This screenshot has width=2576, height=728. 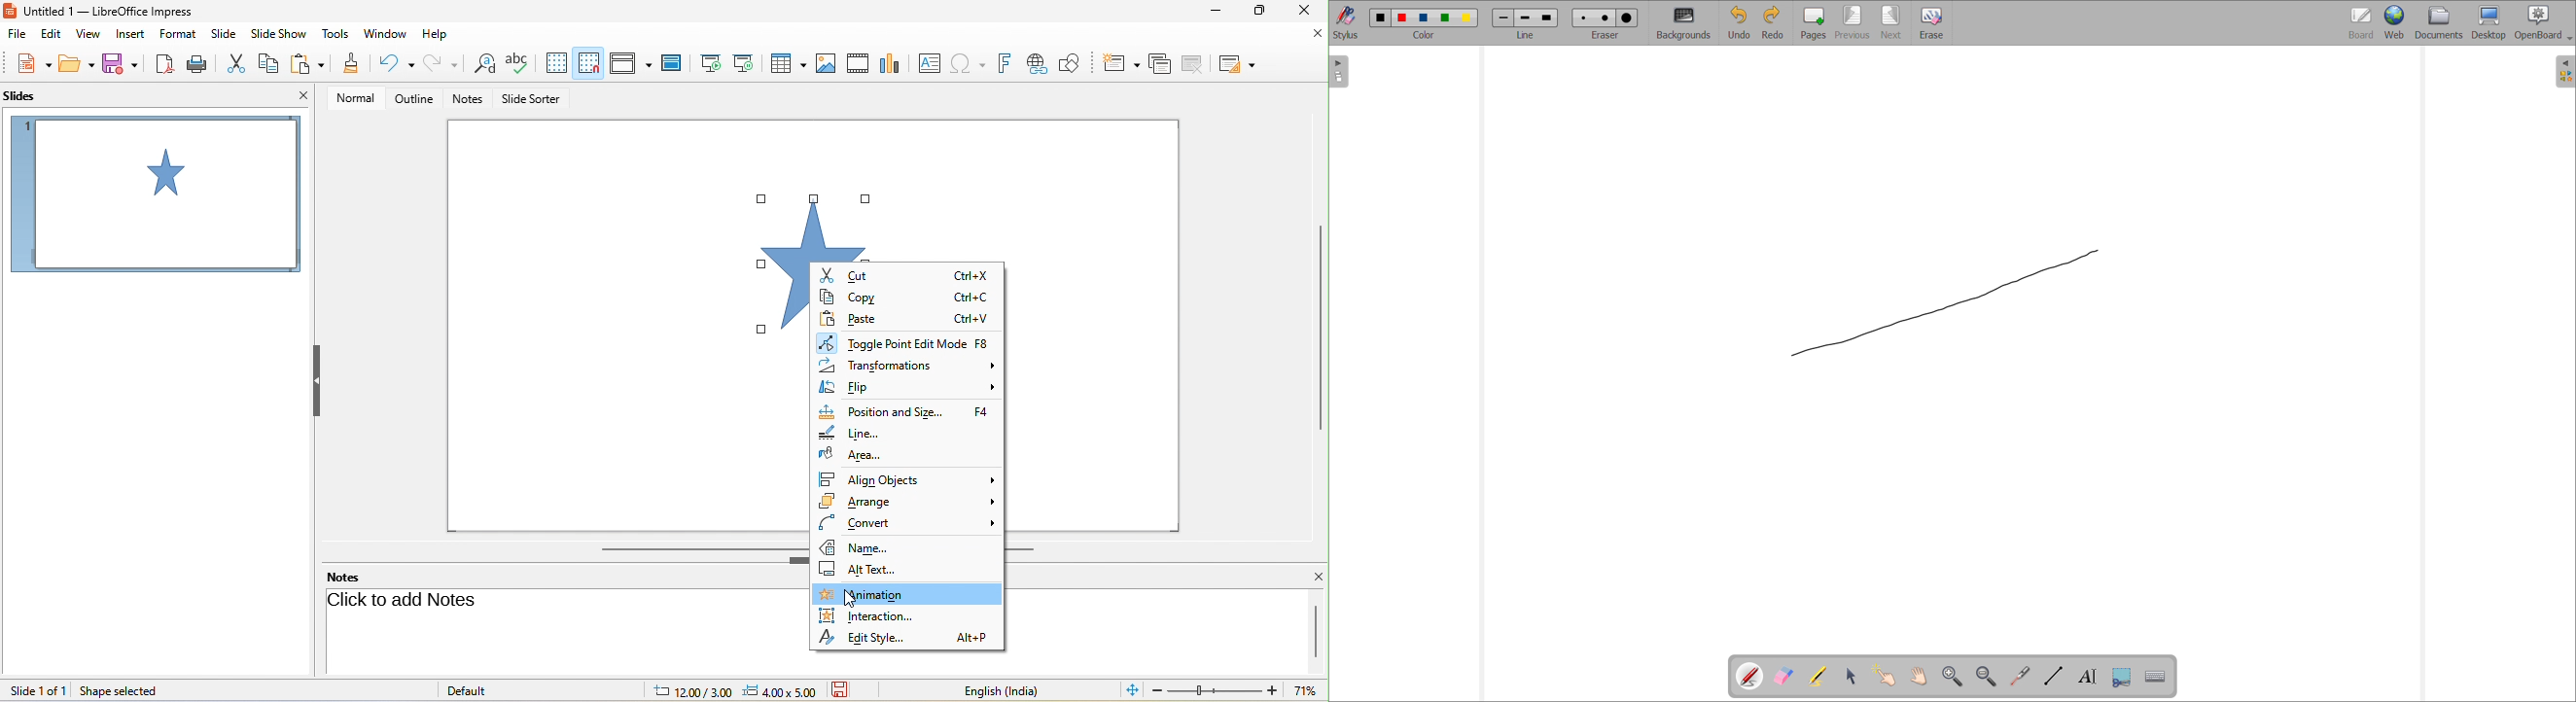 What do you see at coordinates (1314, 35) in the screenshot?
I see `close` at bounding box center [1314, 35].